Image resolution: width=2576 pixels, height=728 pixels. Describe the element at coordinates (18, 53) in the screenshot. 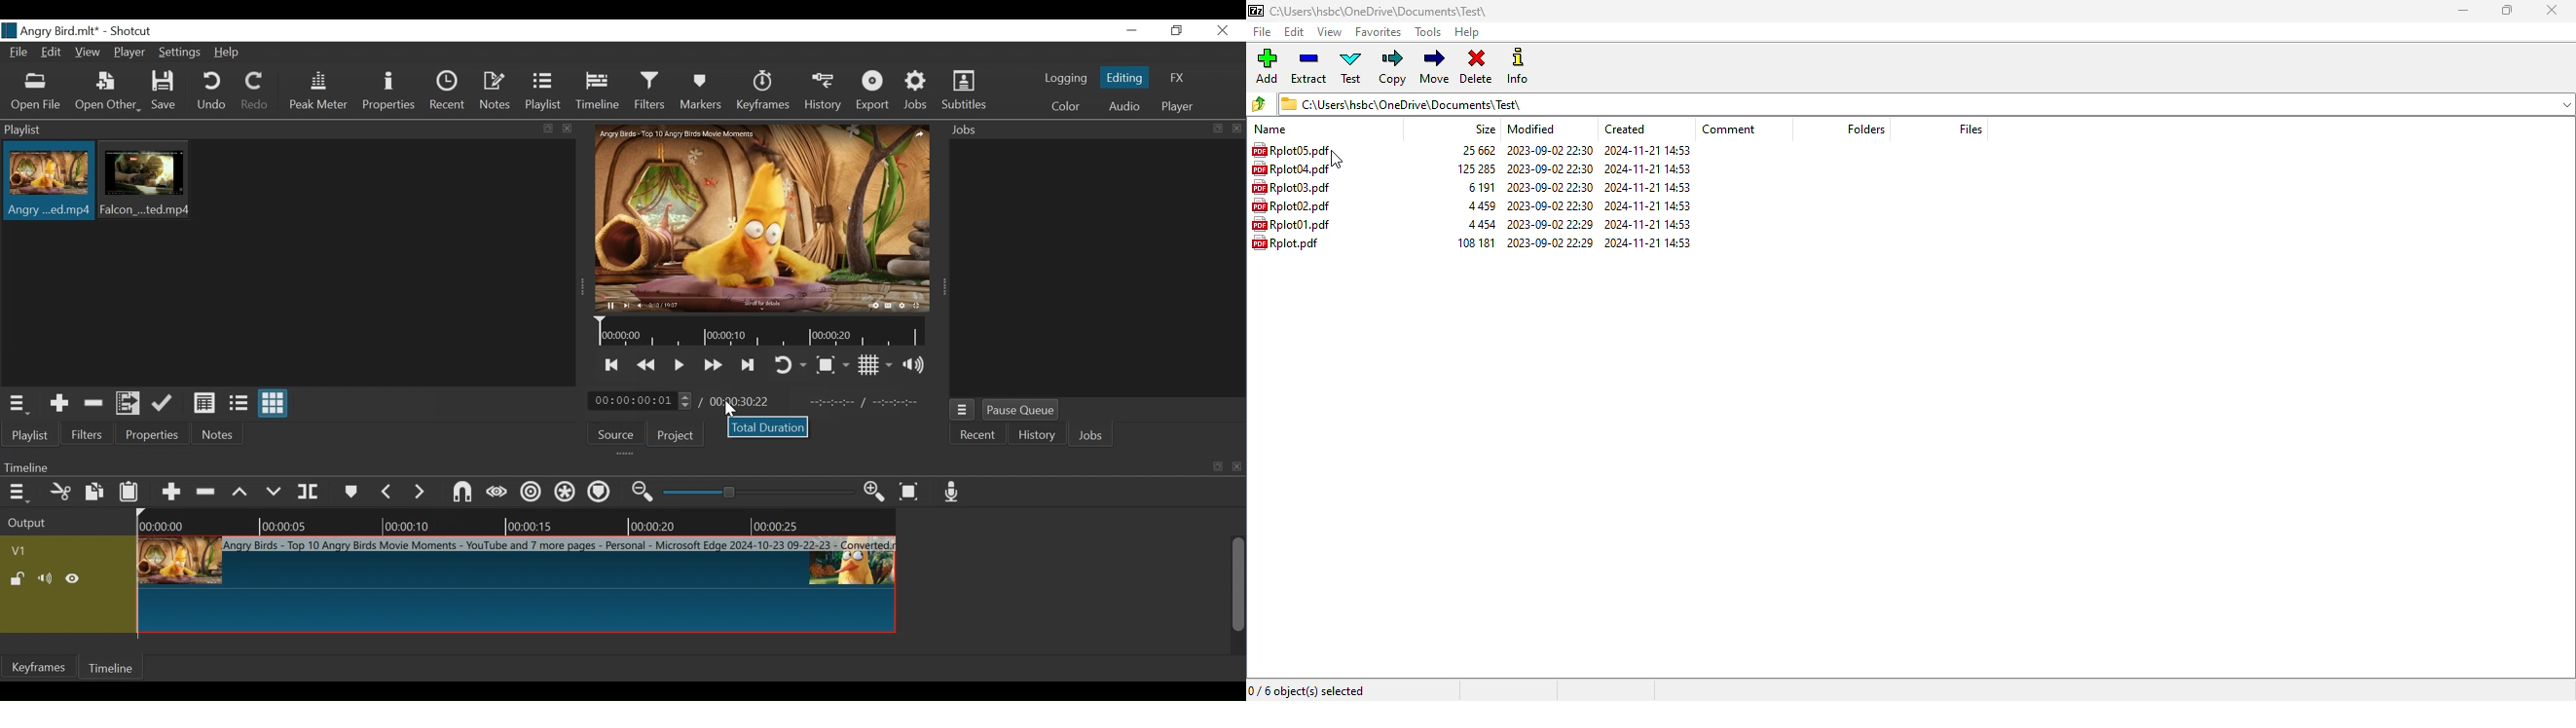

I see `File` at that location.